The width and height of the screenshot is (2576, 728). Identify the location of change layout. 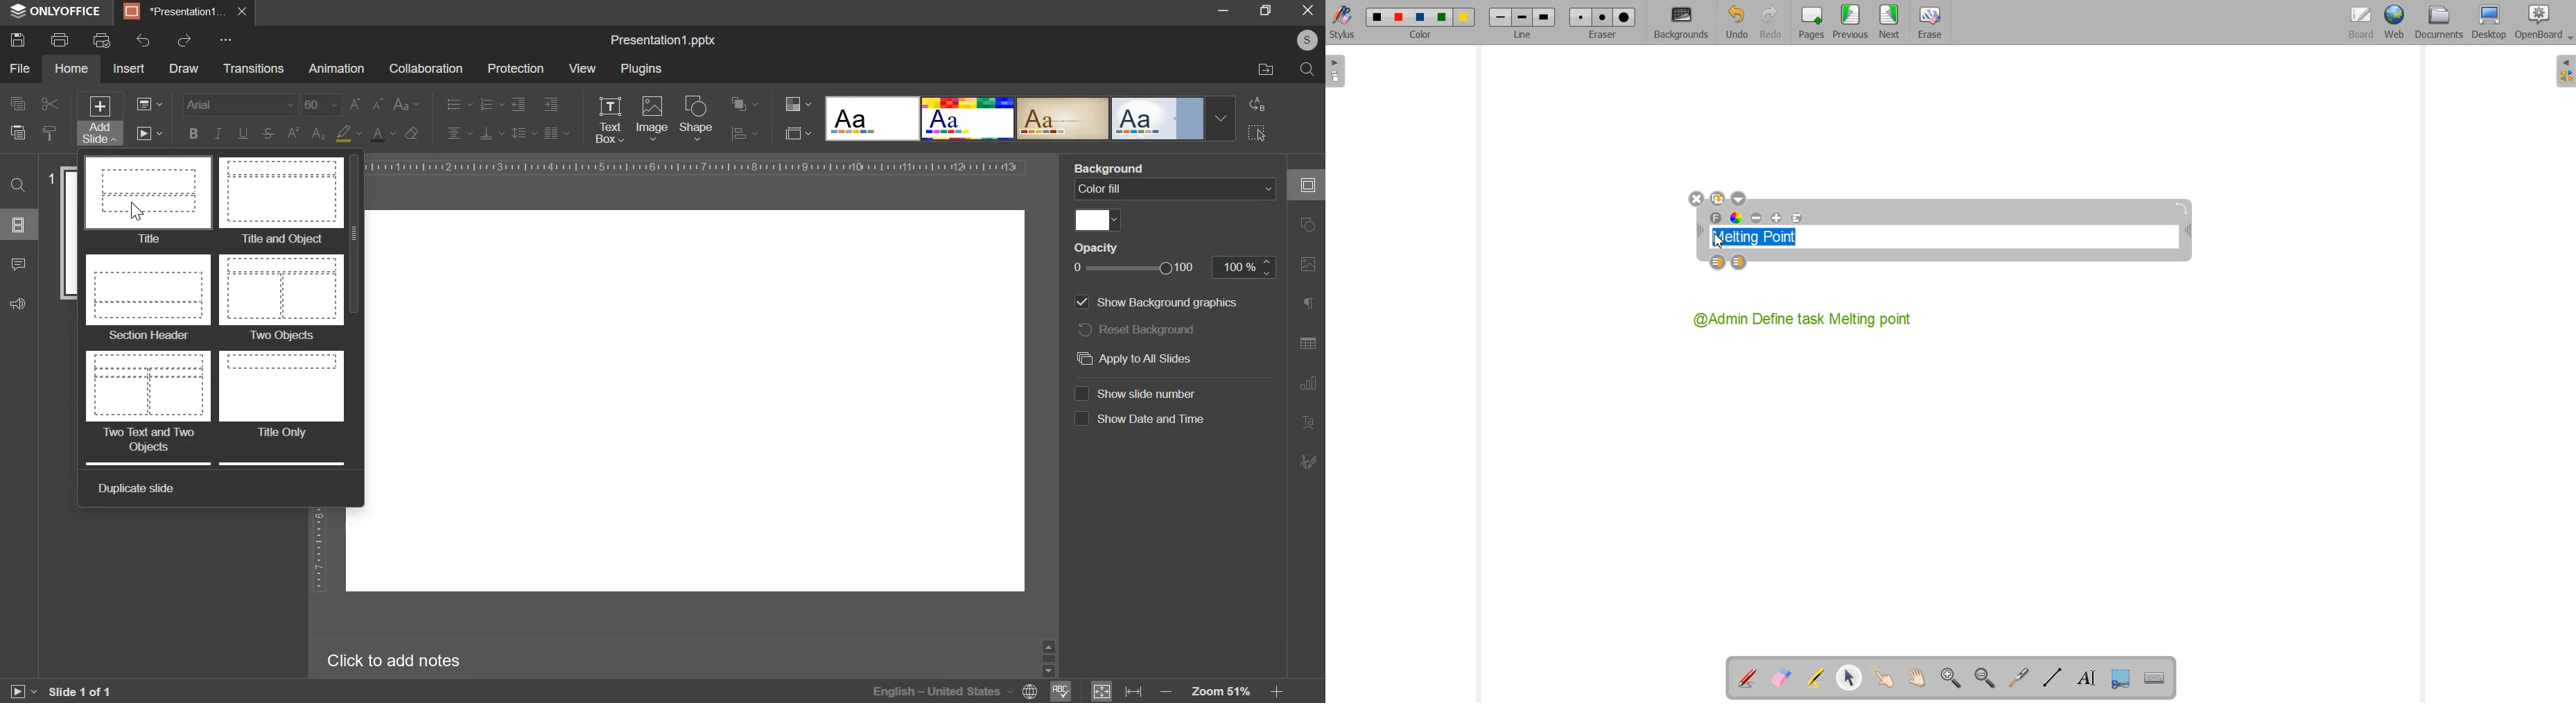
(148, 103).